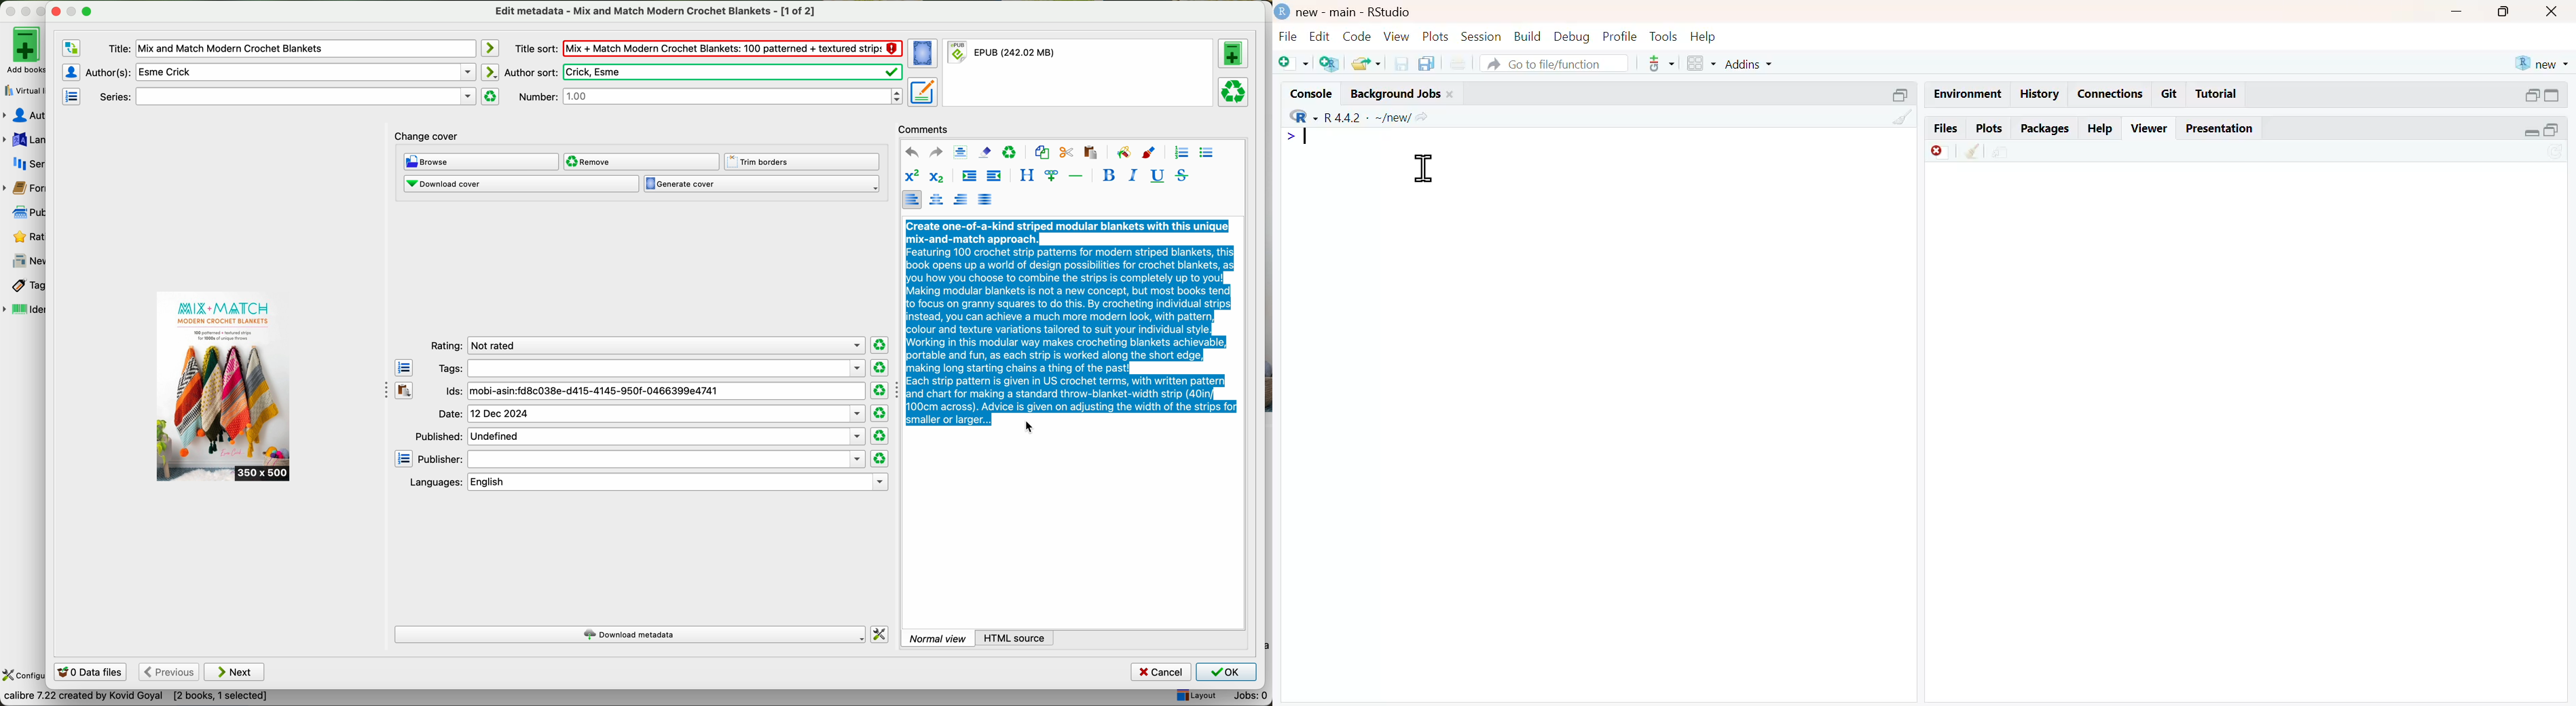 This screenshot has height=728, width=2576. I want to click on set metadata for the book, so click(922, 91).